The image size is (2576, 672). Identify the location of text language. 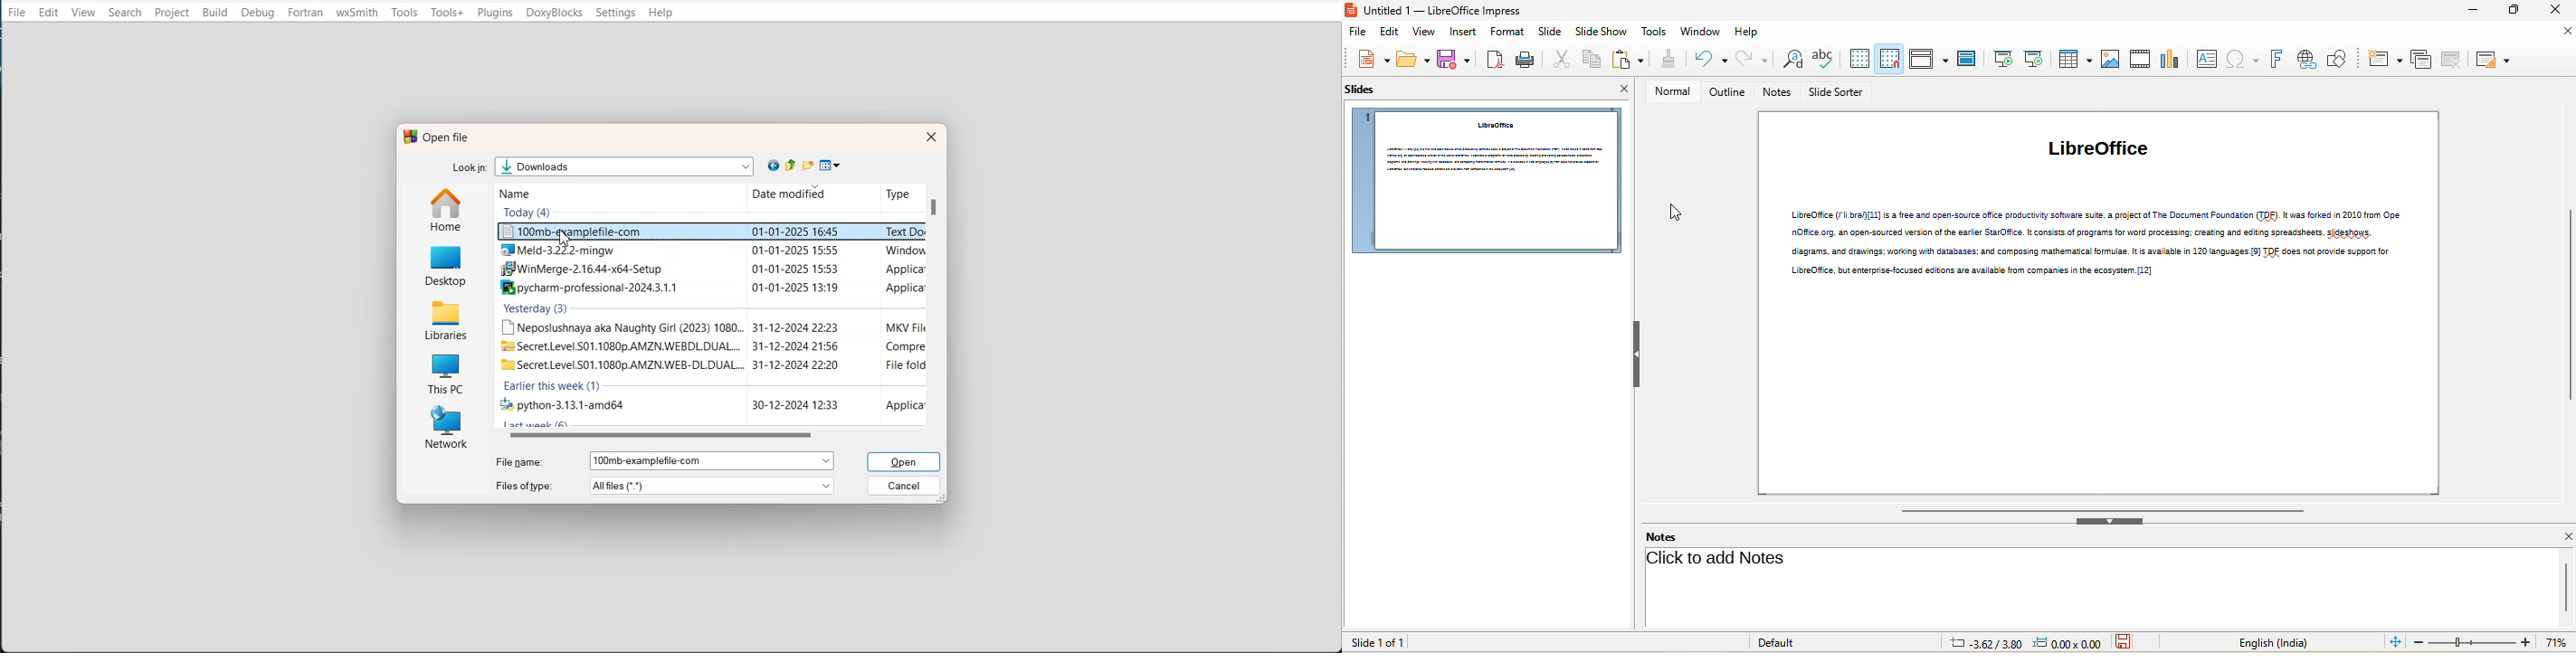
(2272, 641).